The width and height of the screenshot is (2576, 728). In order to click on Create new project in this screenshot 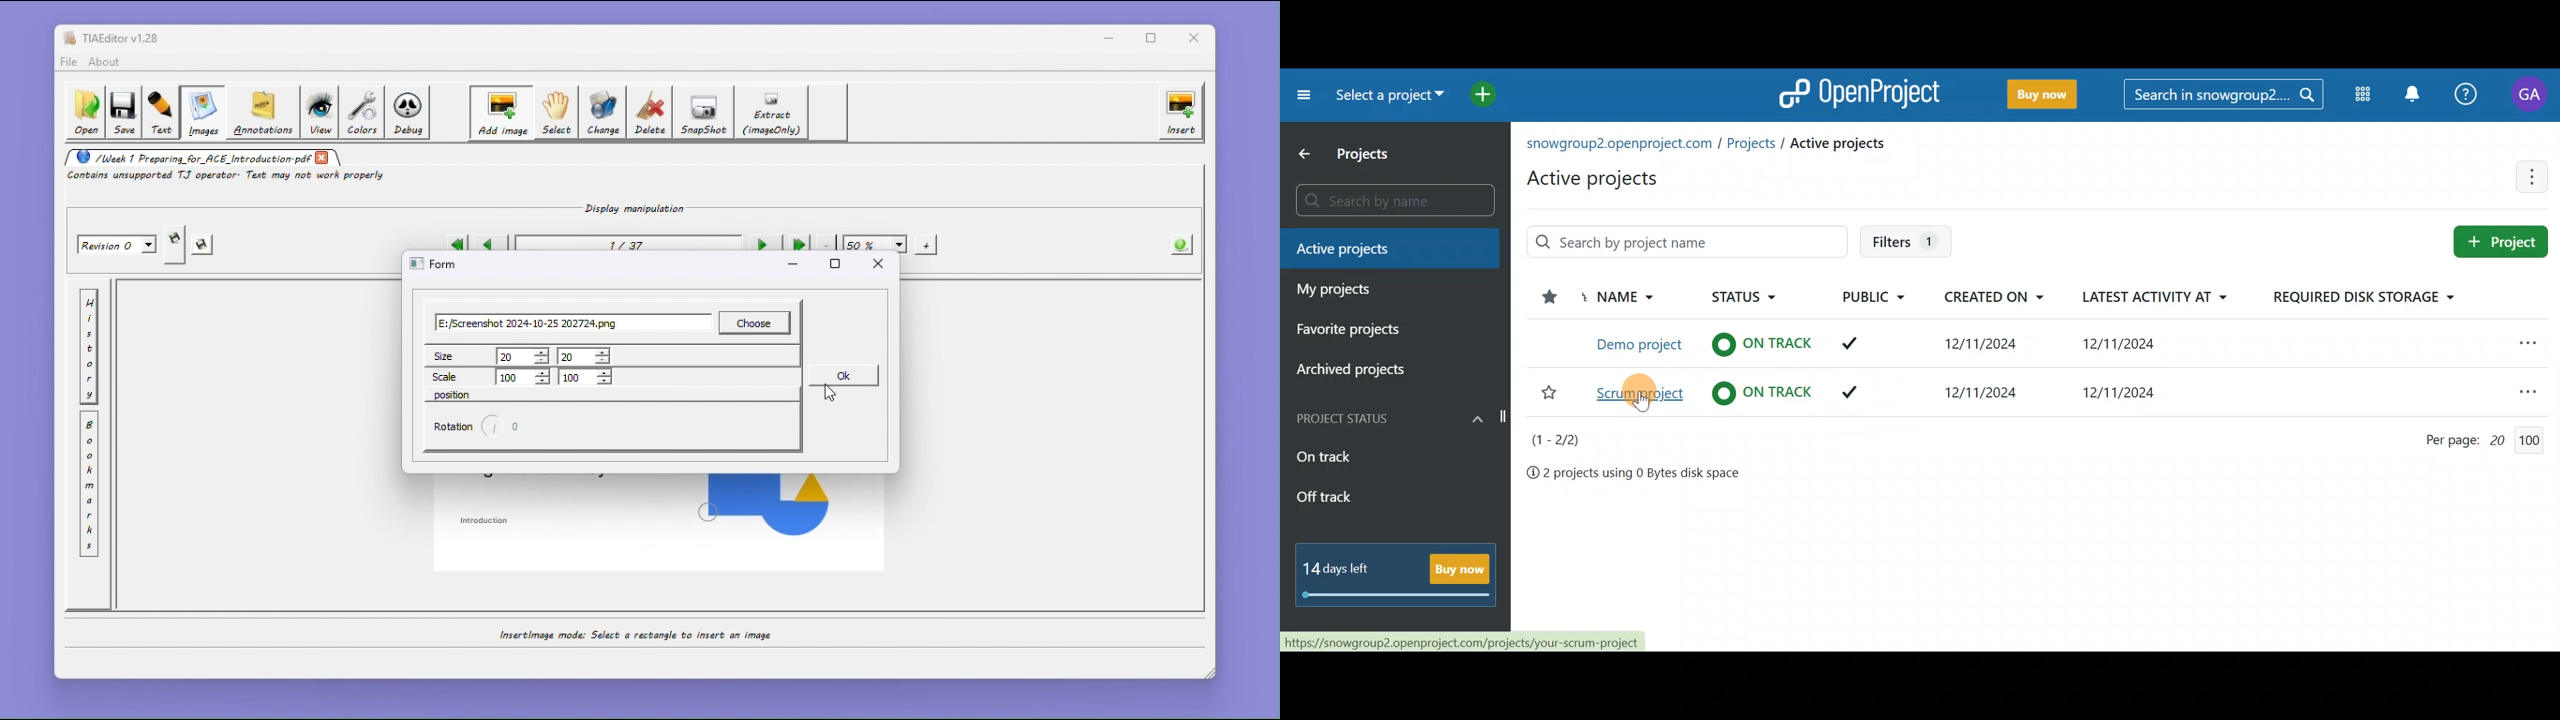, I will do `click(2505, 242)`.